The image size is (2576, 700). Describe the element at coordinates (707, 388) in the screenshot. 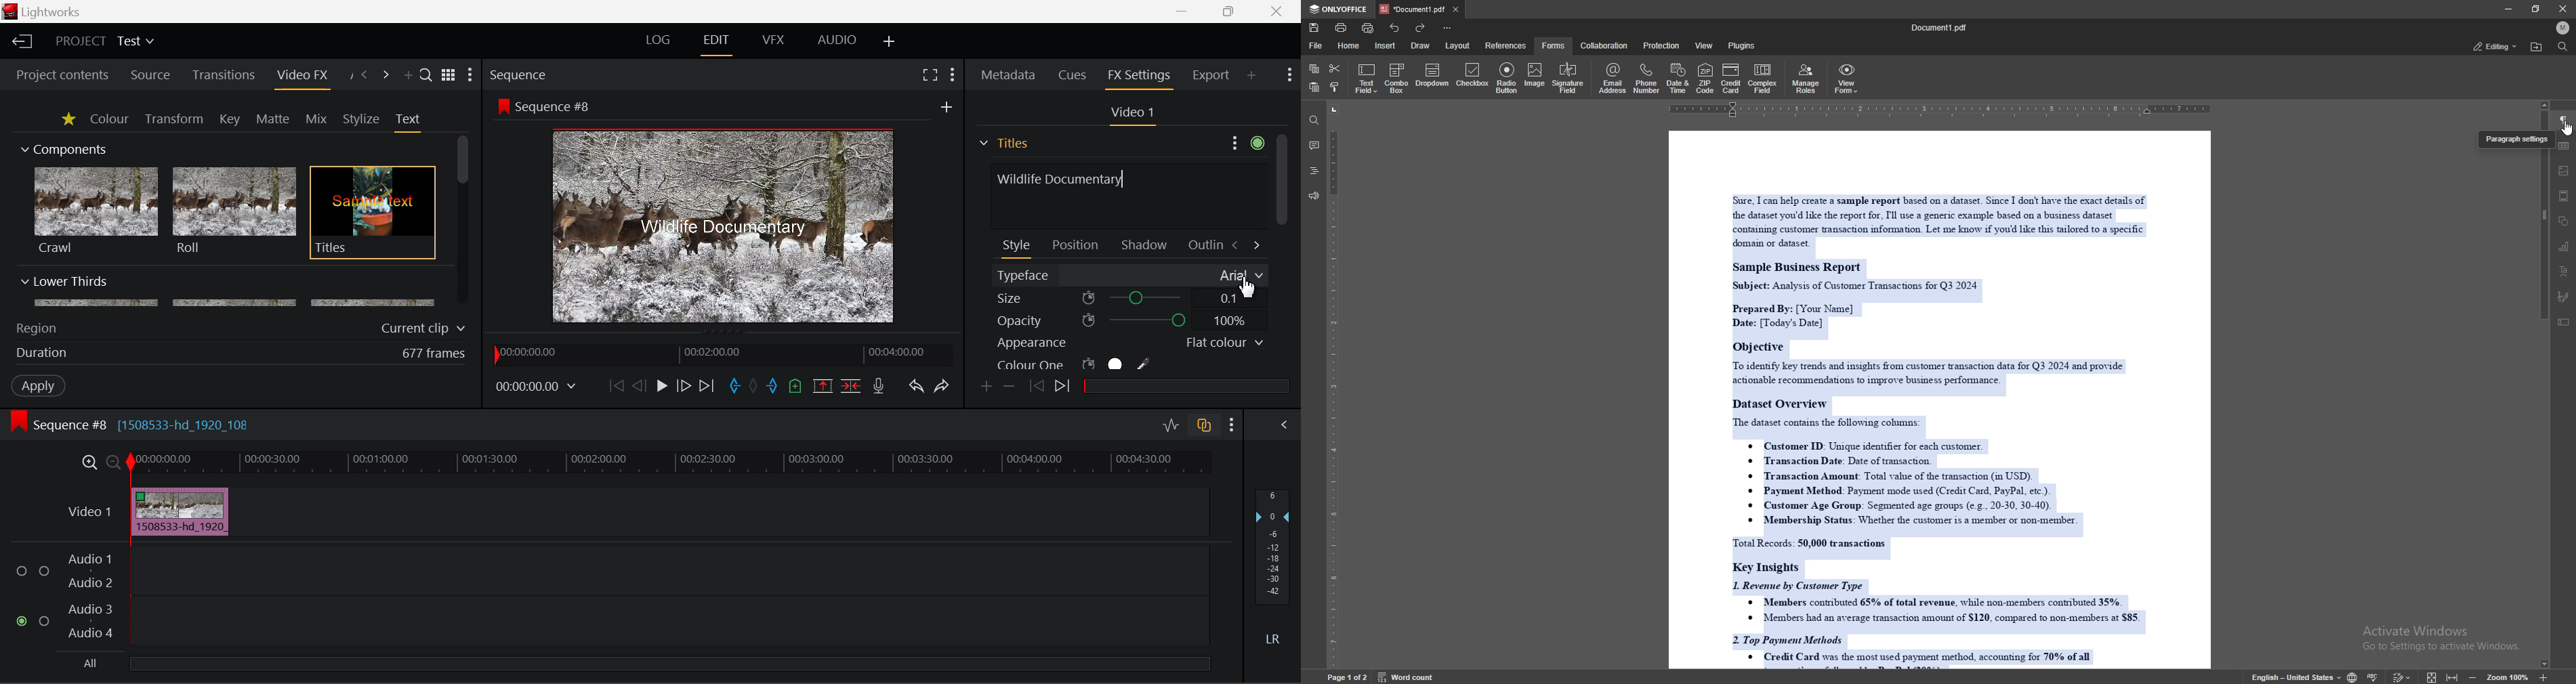

I see `To End` at that location.